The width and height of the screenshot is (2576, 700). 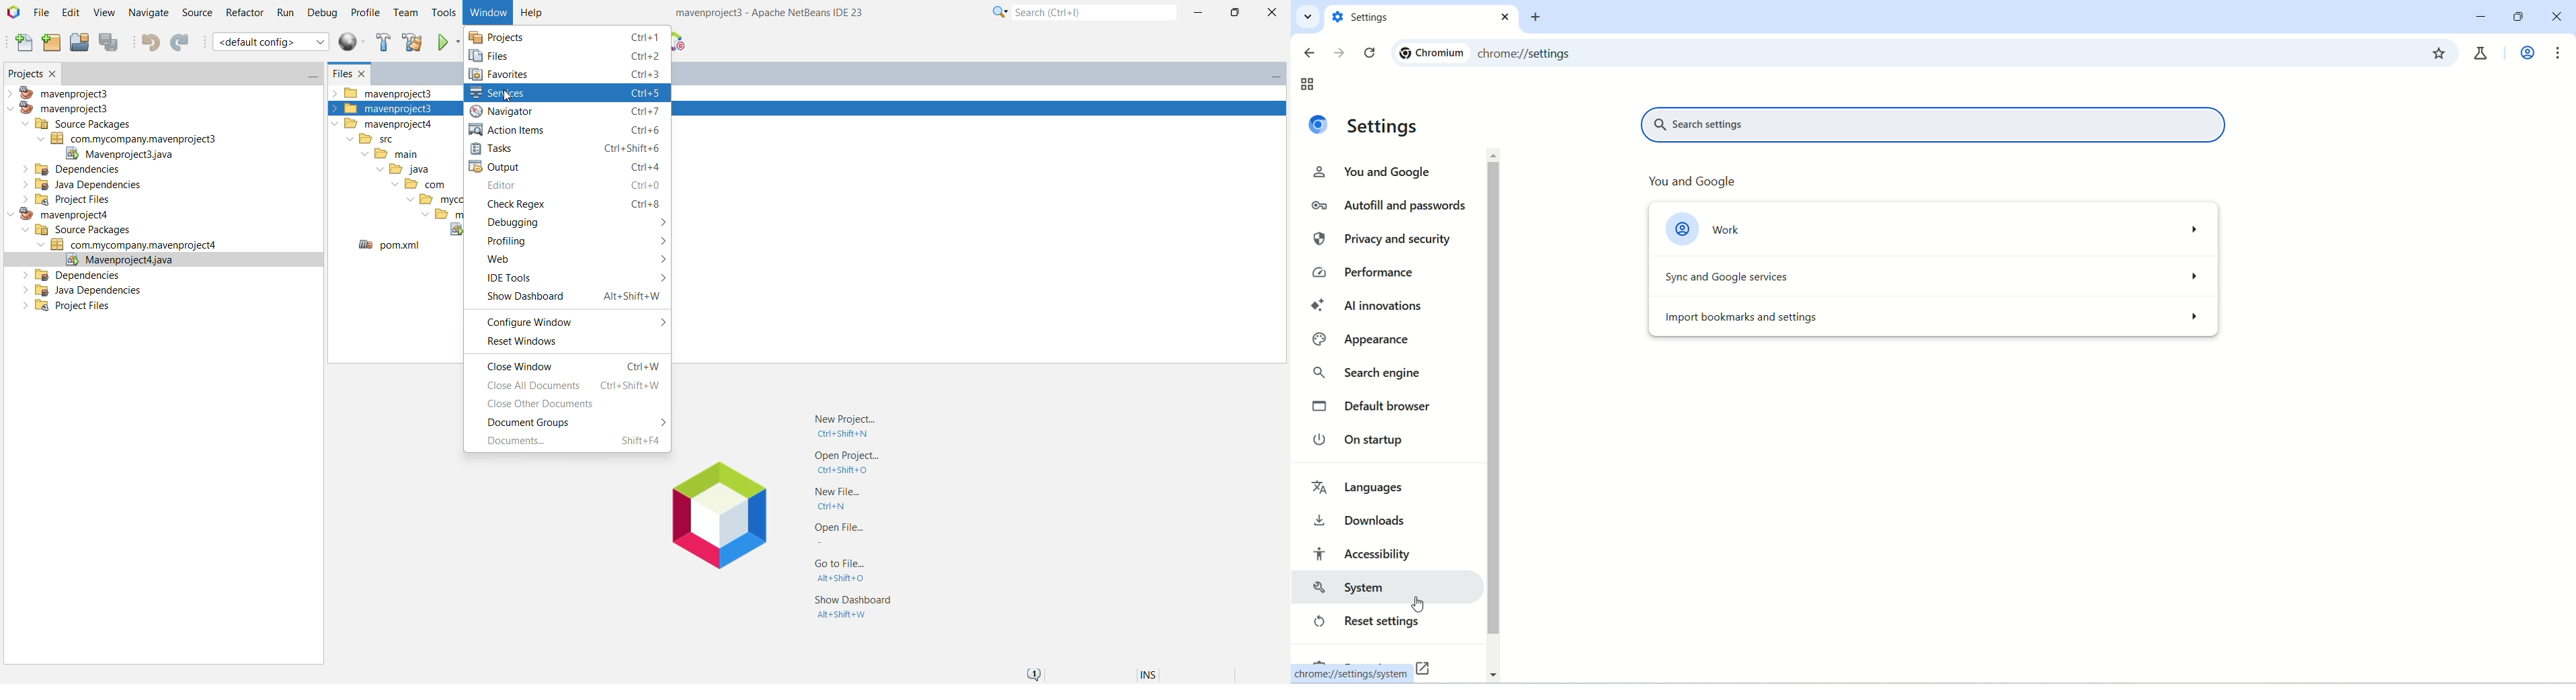 I want to click on logo, so click(x=1320, y=124).